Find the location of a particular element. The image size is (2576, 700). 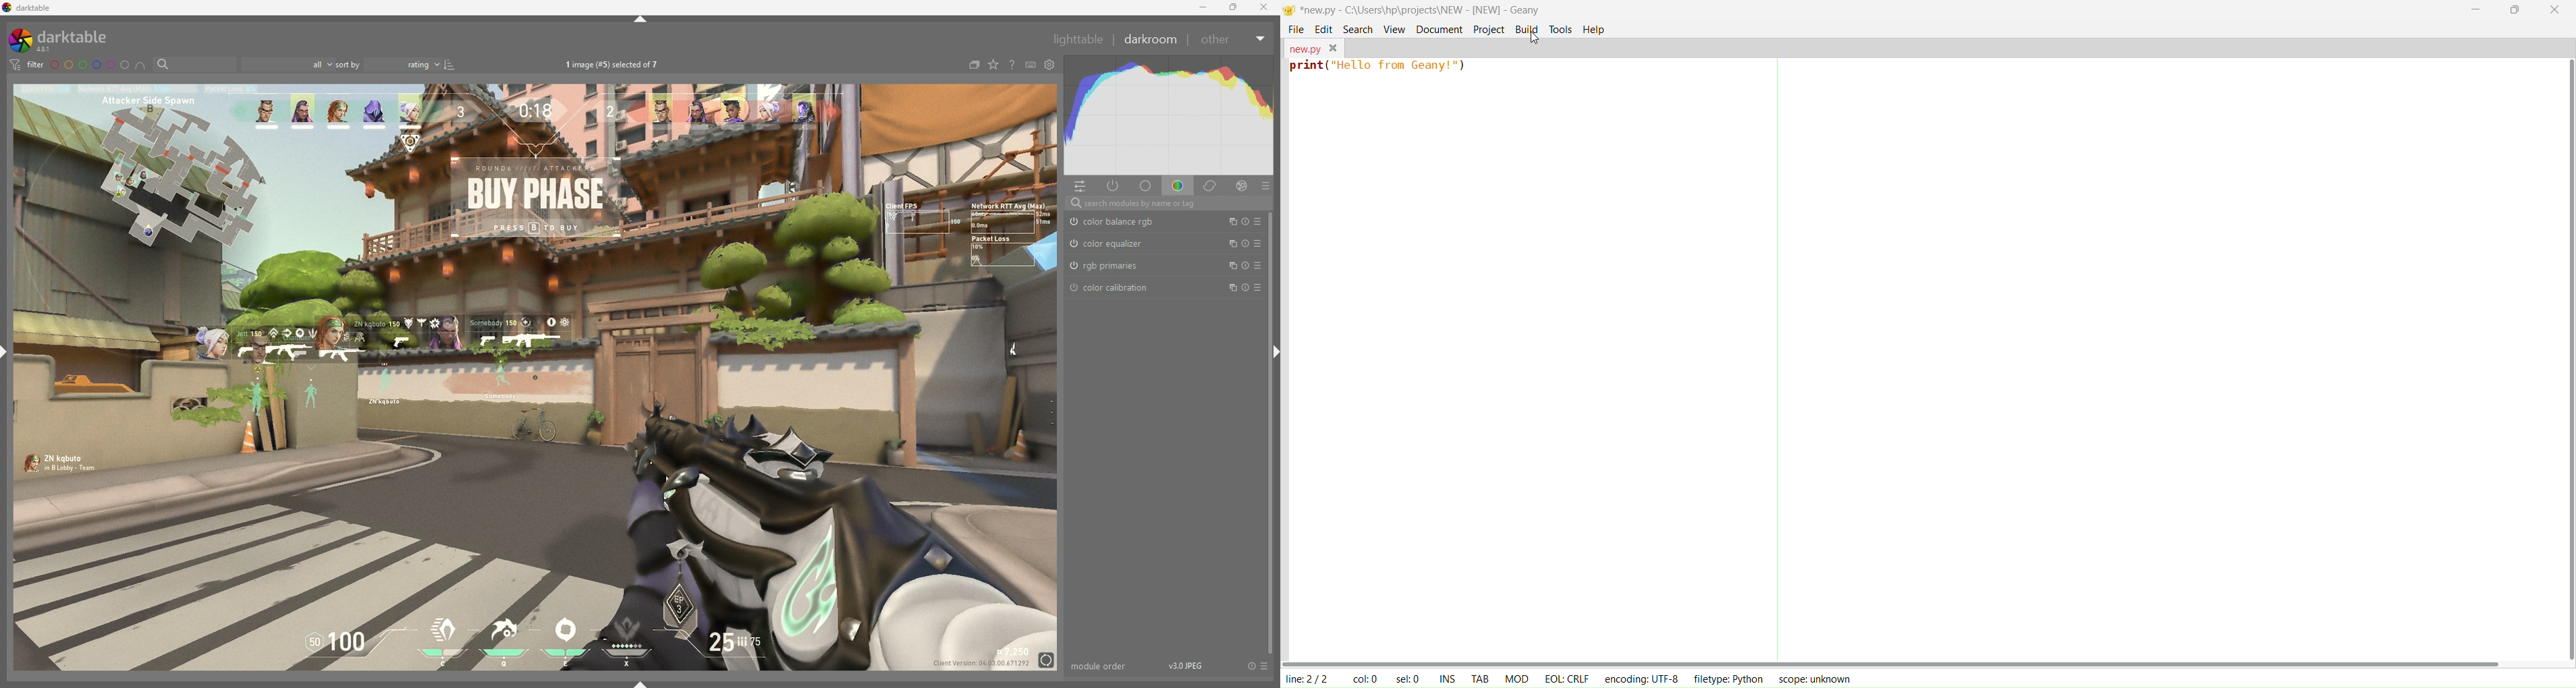

lighttable is located at coordinates (1079, 39).